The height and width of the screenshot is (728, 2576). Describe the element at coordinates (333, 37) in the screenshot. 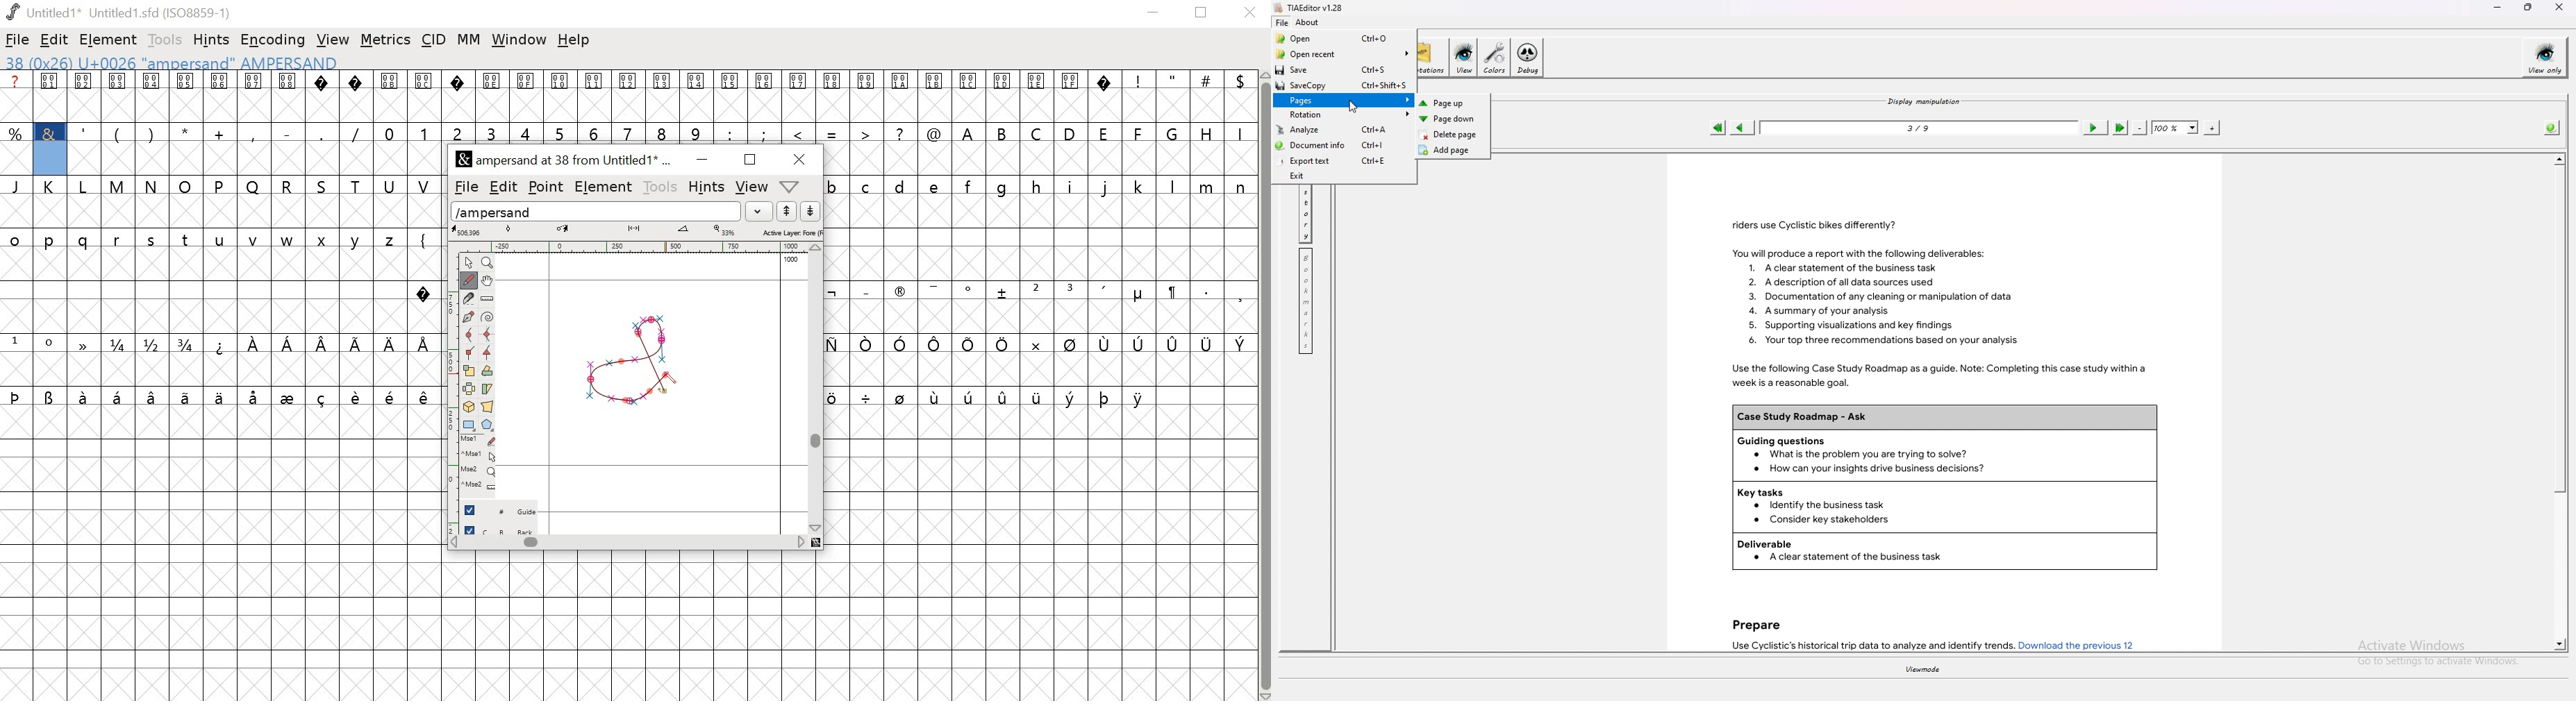

I see `view` at that location.